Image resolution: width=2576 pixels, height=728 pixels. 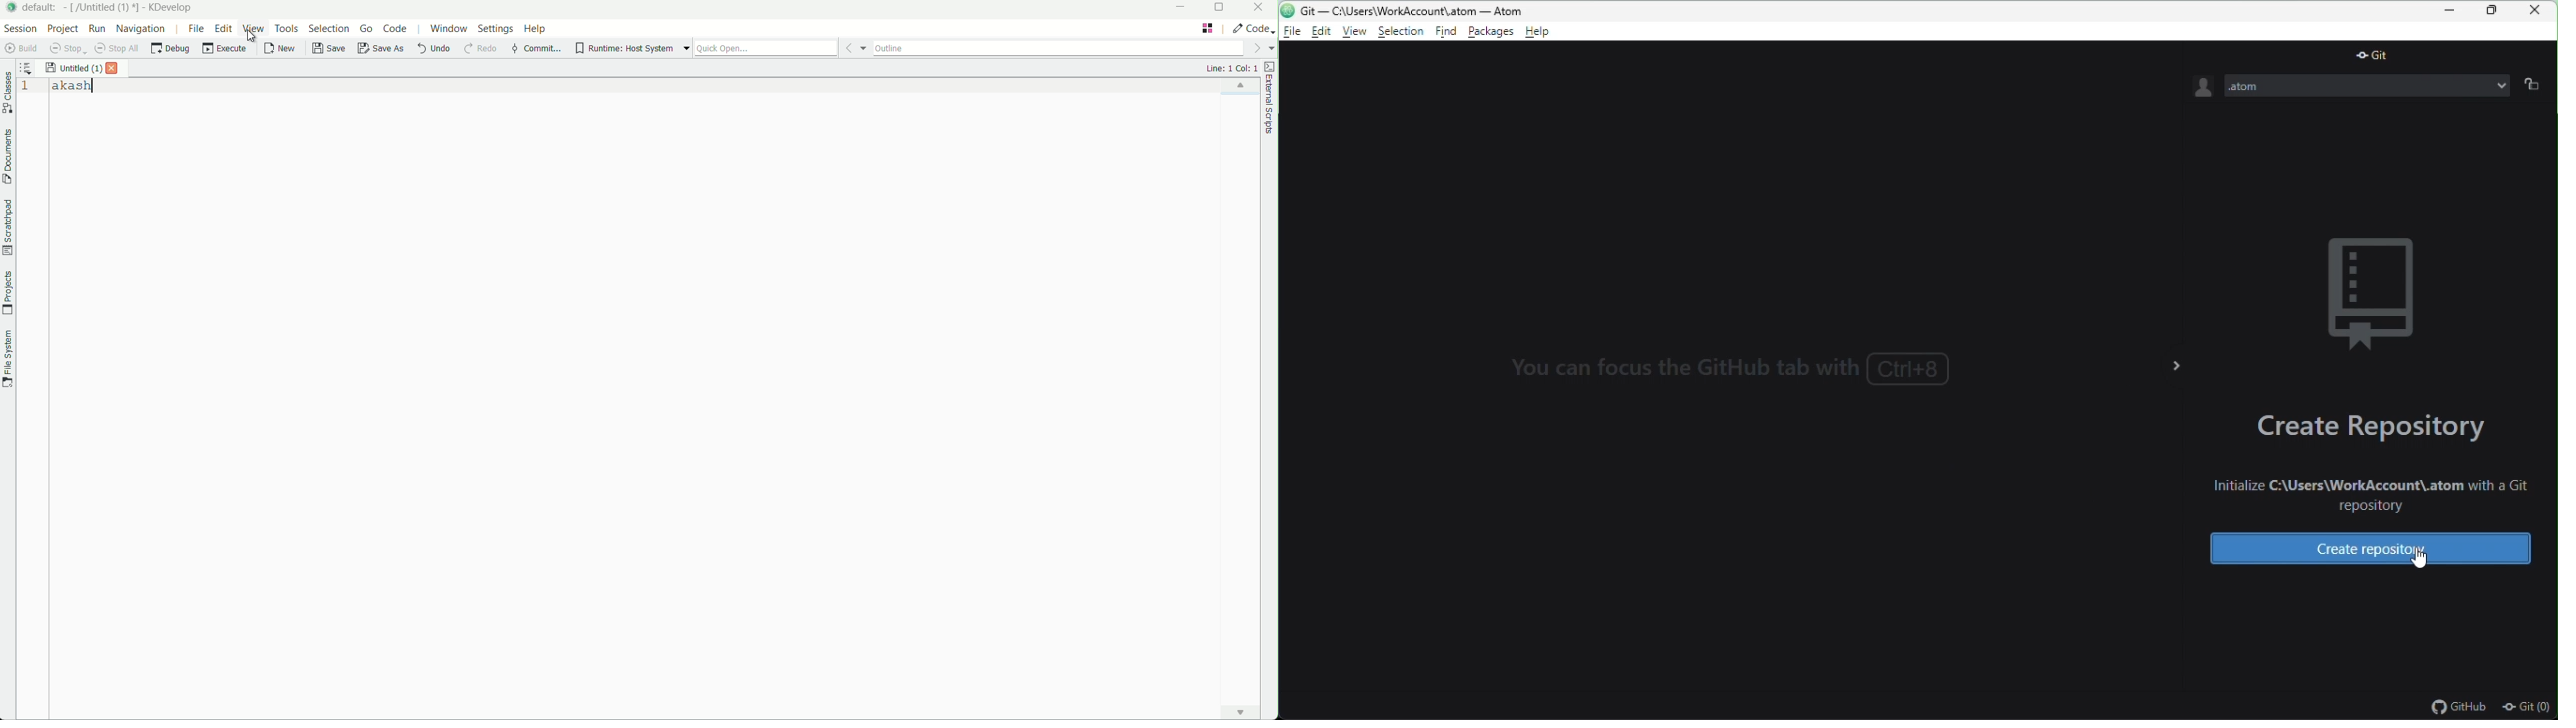 What do you see at coordinates (395, 28) in the screenshot?
I see `code` at bounding box center [395, 28].